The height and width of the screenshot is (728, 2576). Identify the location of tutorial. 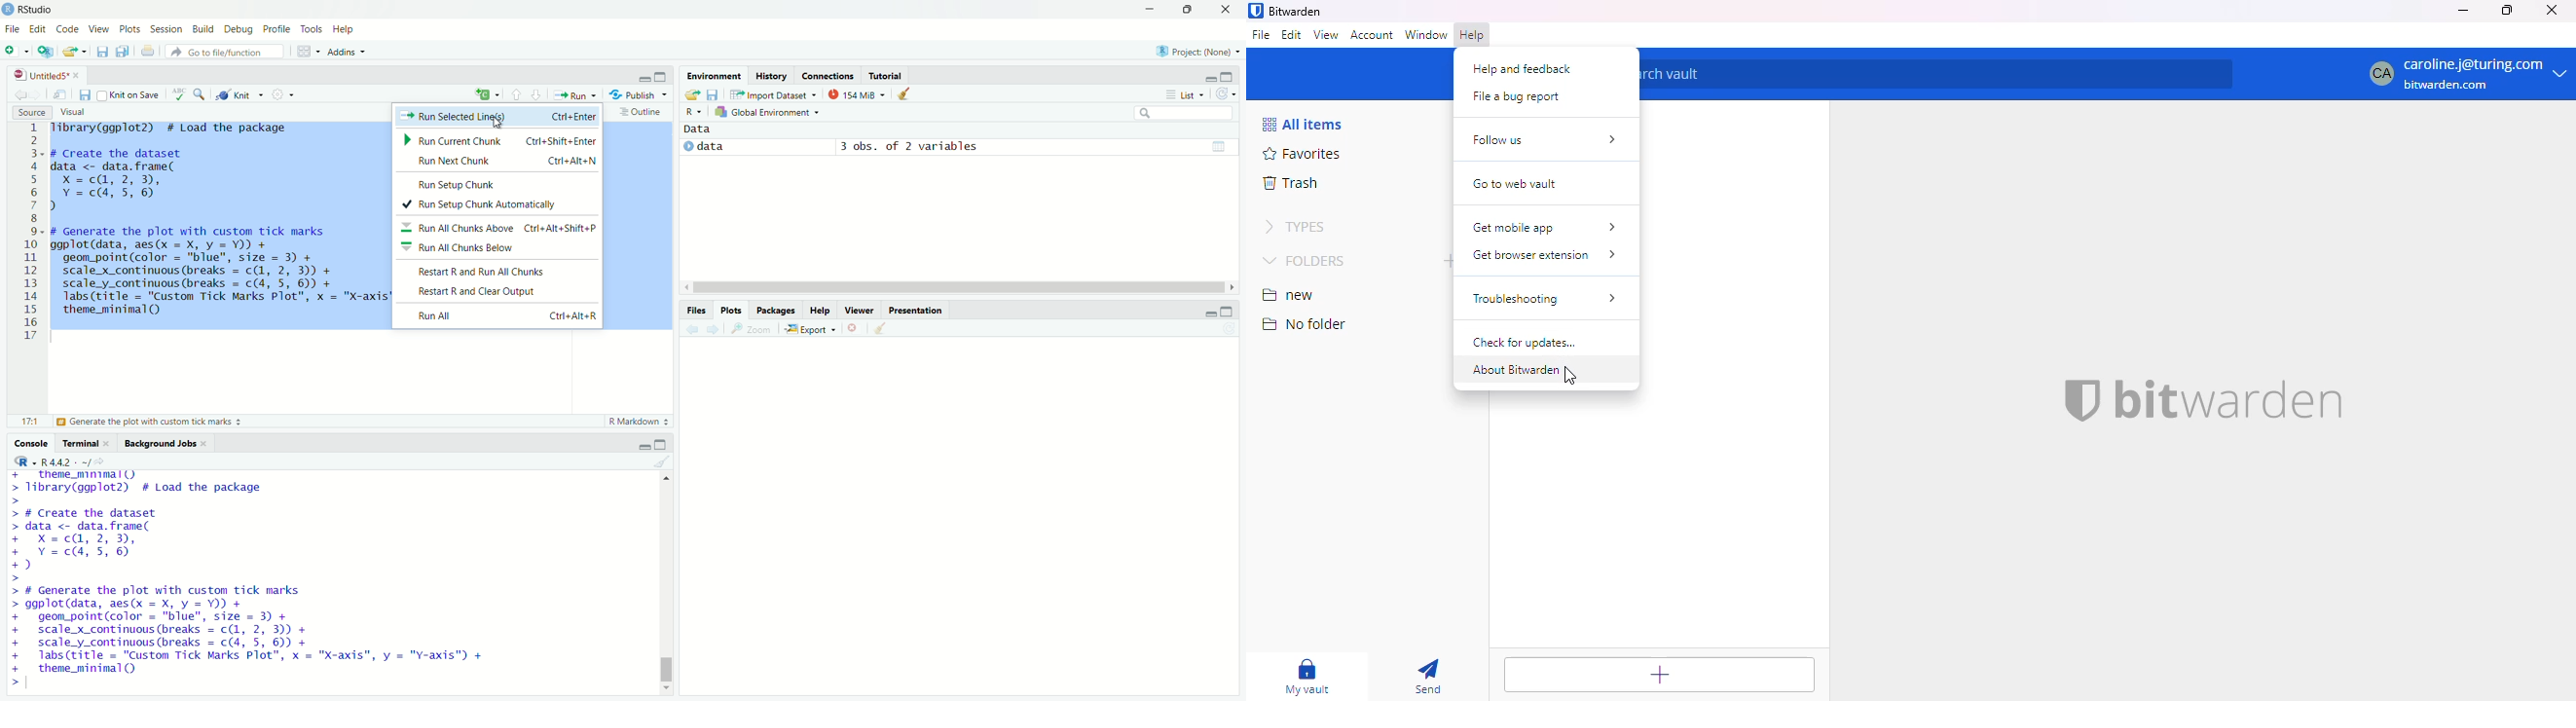
(886, 75).